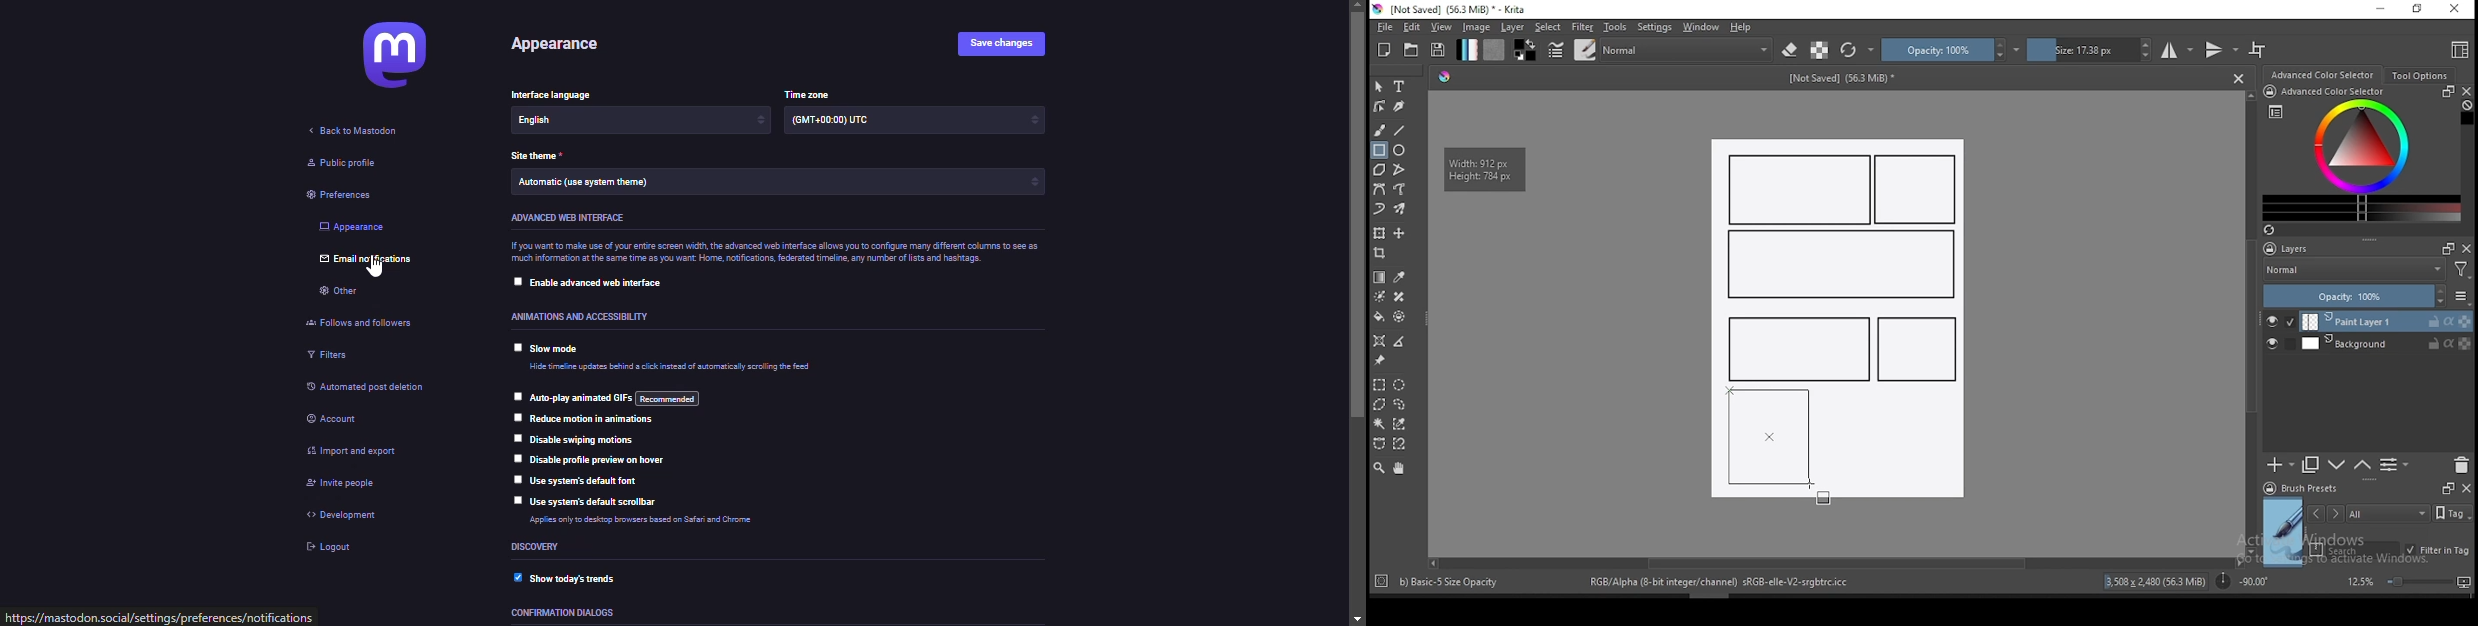  I want to click on polyline tool, so click(1399, 168).